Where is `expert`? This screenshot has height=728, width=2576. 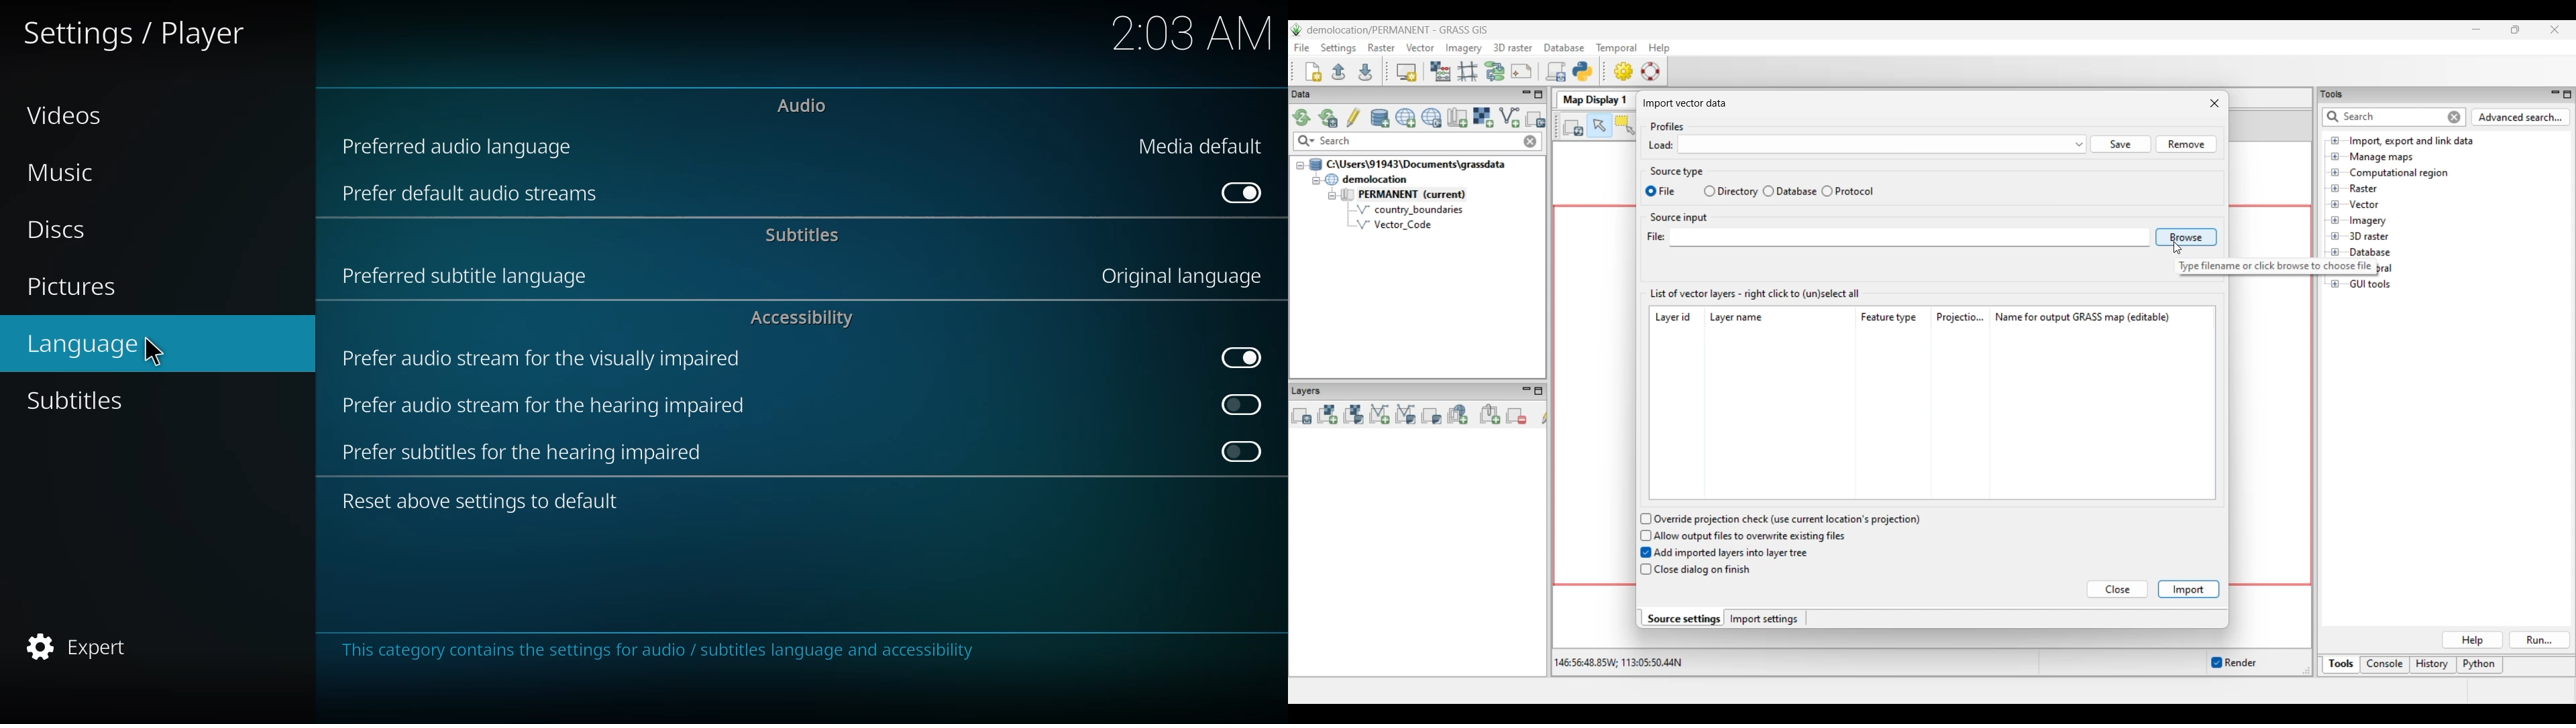 expert is located at coordinates (85, 644).